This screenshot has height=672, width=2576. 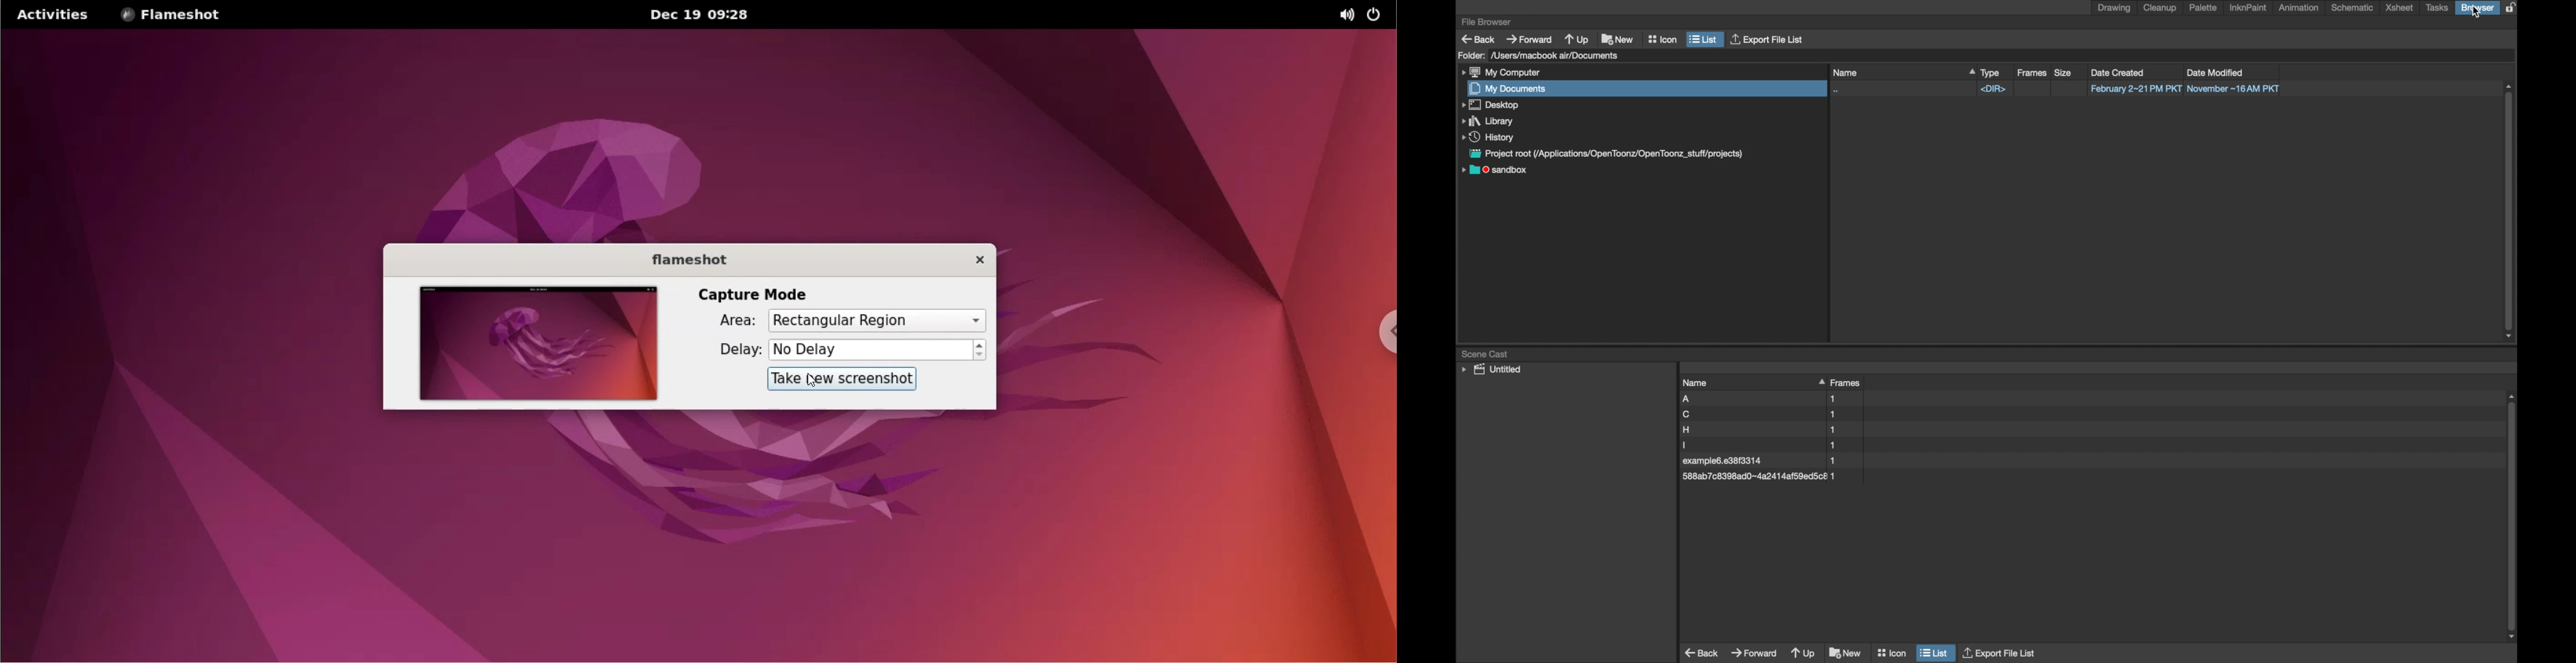 I want to click on library, so click(x=1485, y=120).